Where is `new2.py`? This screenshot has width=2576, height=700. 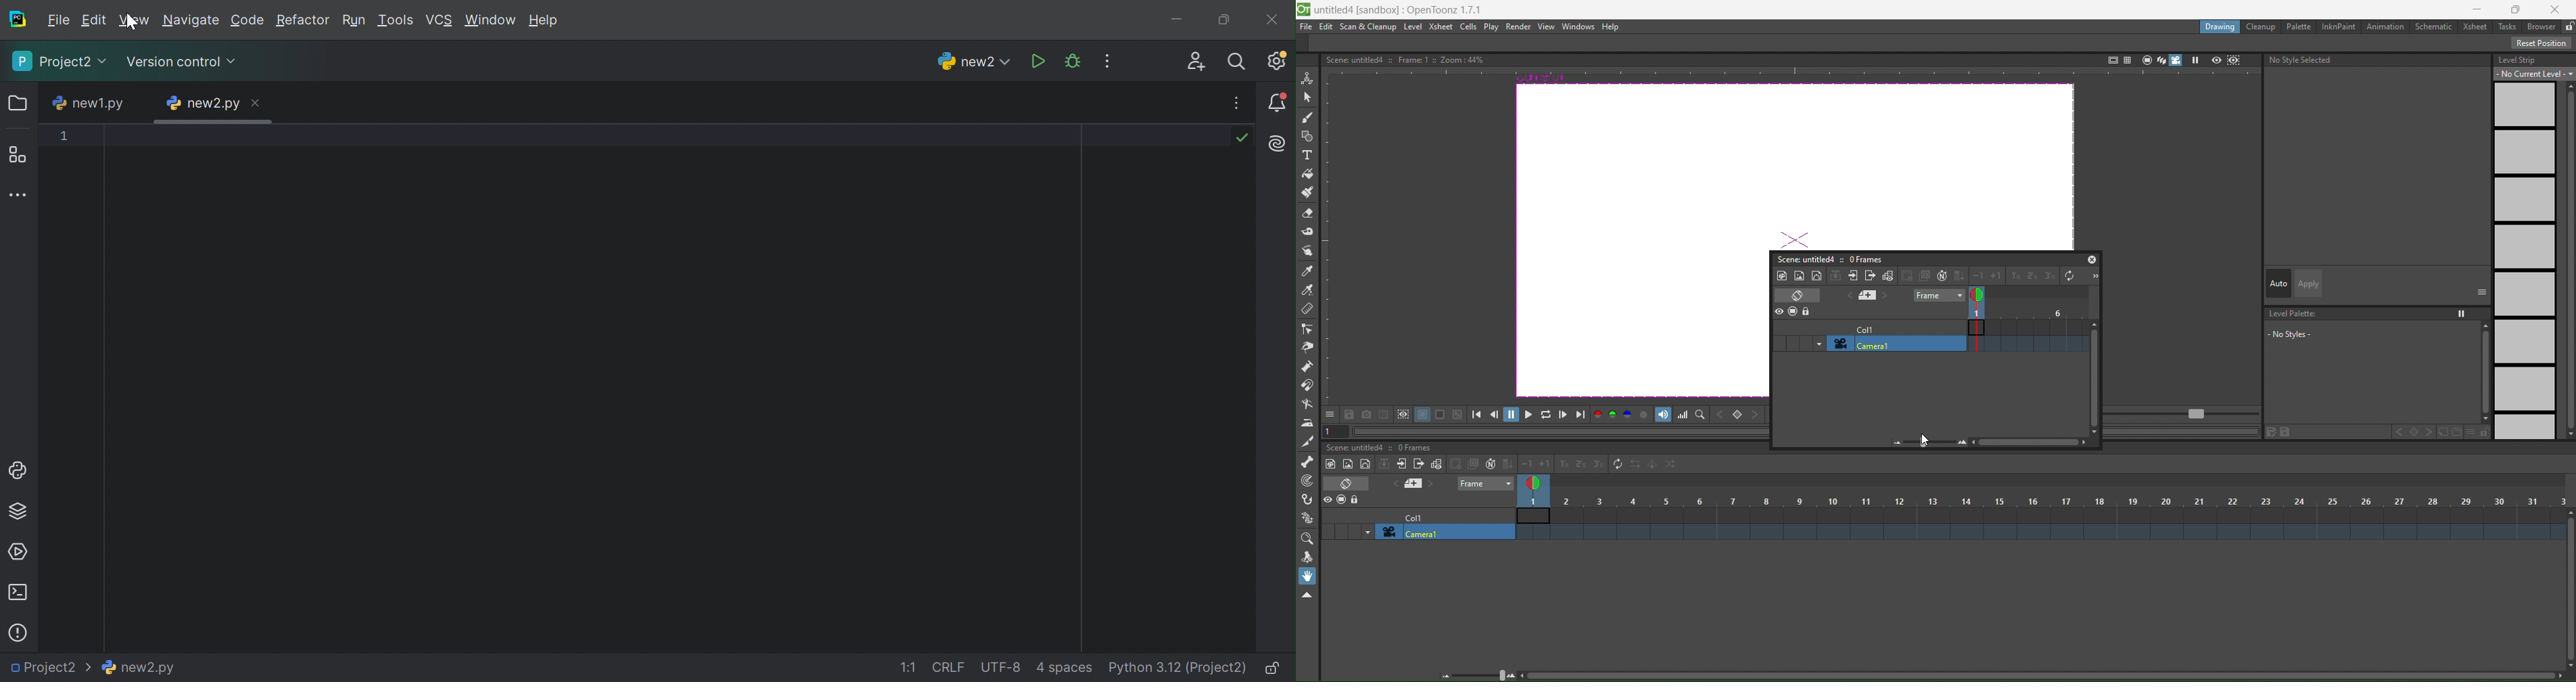 new2.py is located at coordinates (139, 665).